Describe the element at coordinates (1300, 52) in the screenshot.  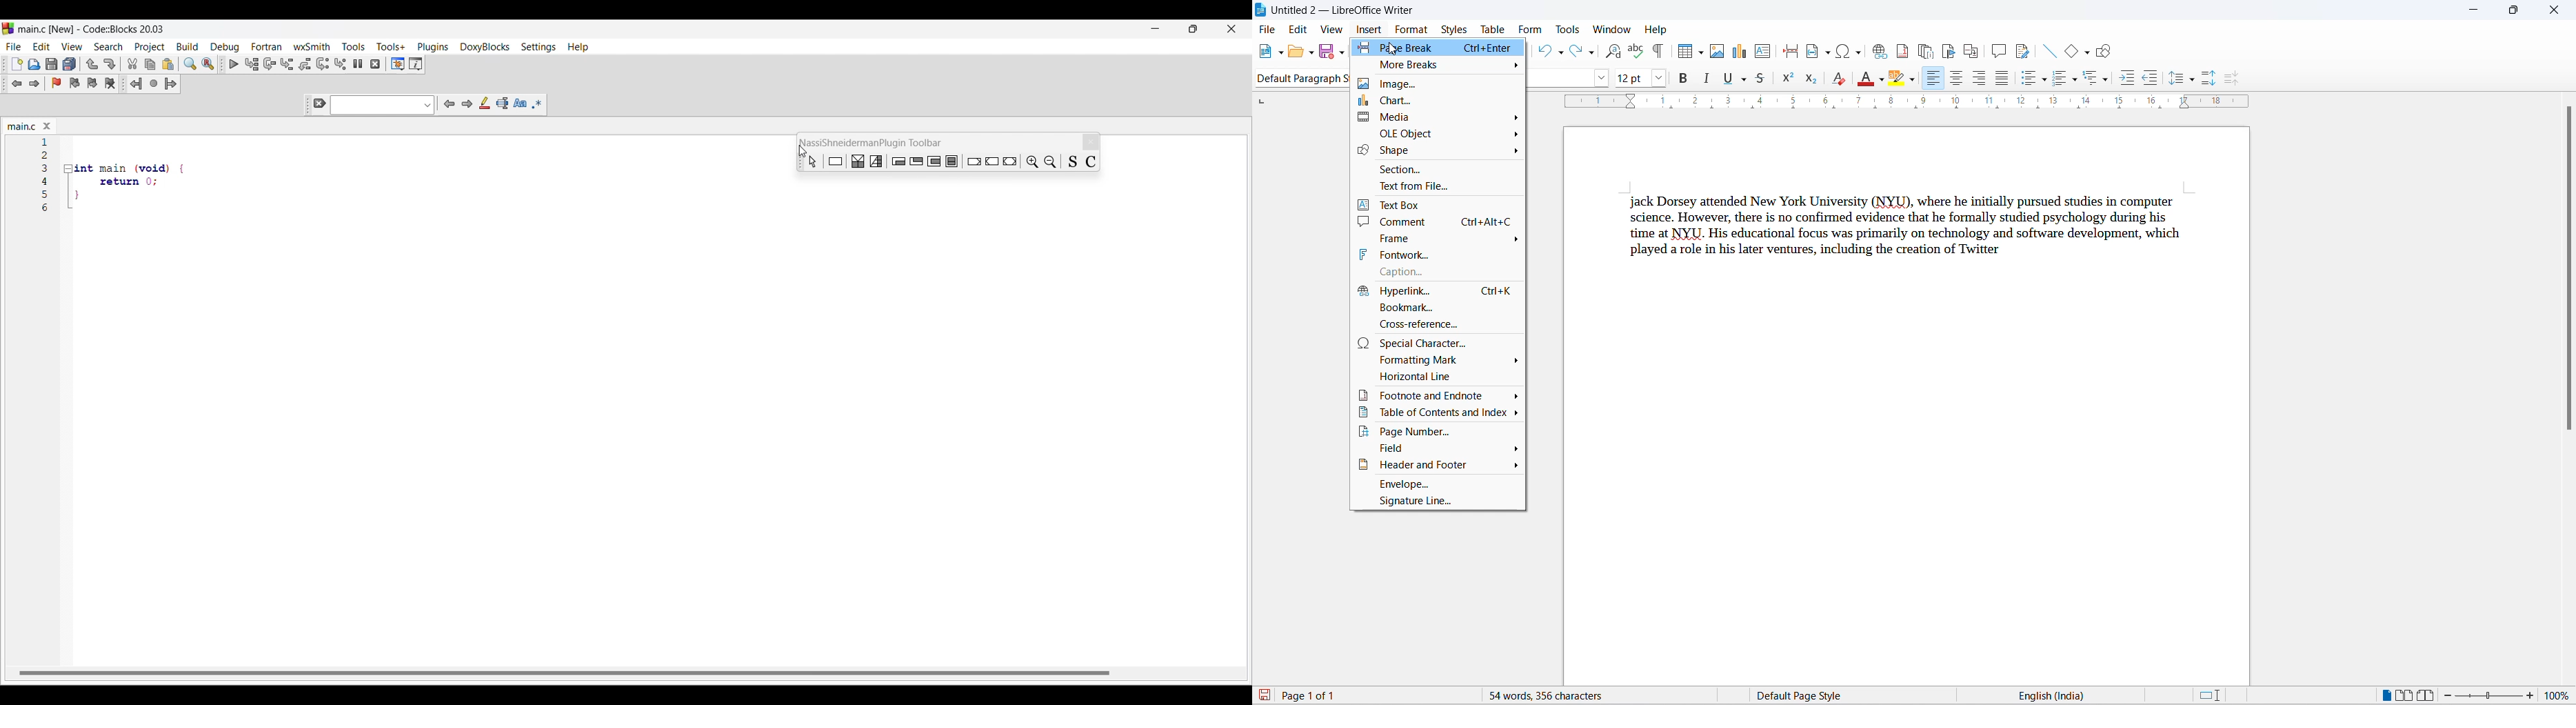
I see `open` at that location.